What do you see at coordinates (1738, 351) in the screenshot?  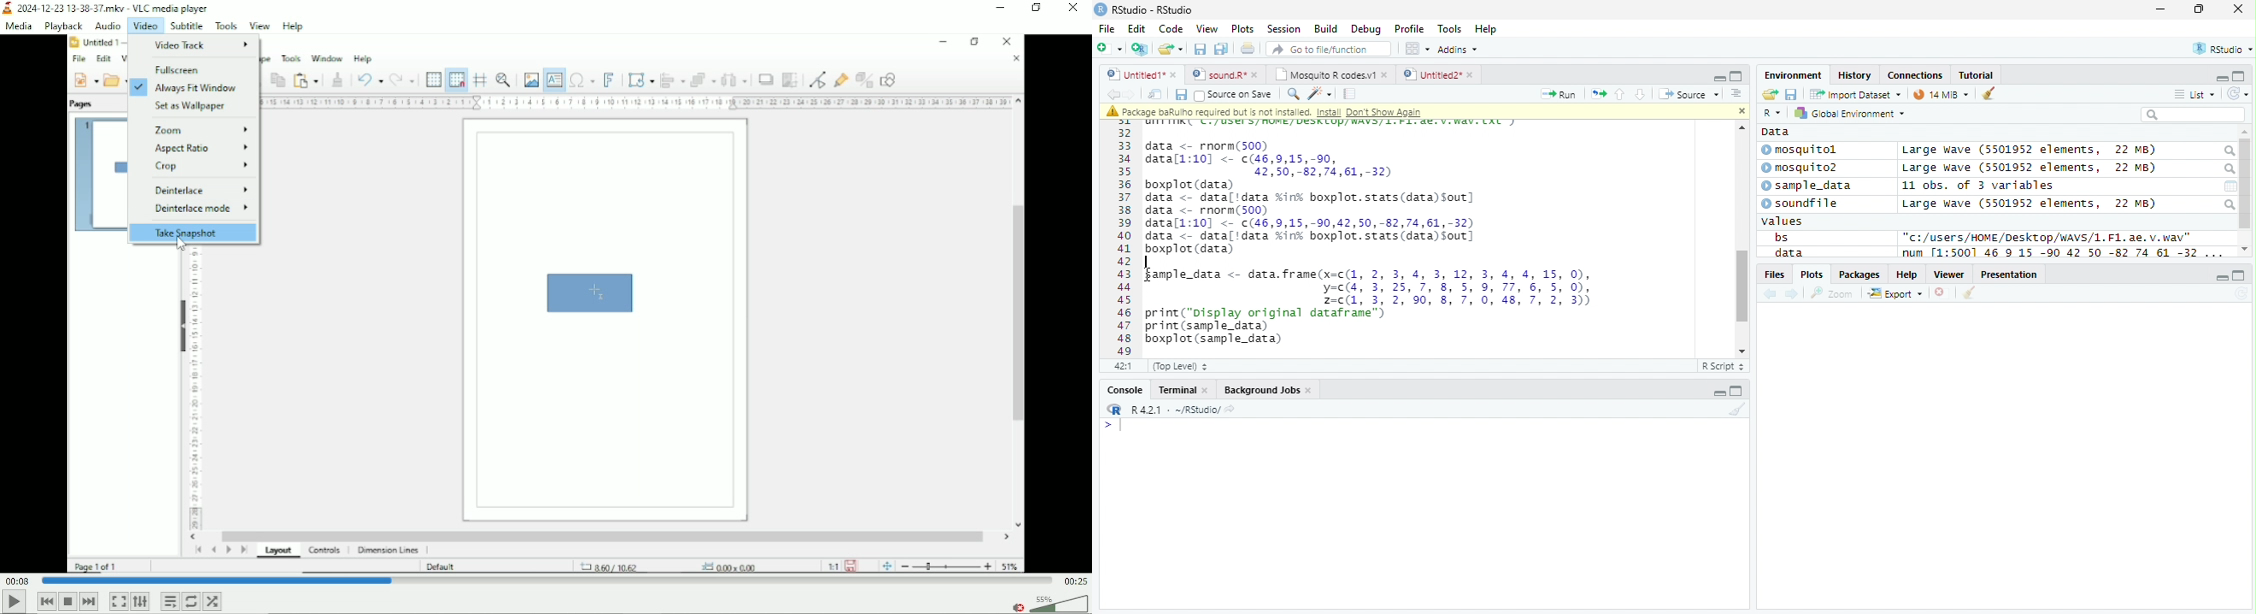 I see `scroll down` at bounding box center [1738, 351].